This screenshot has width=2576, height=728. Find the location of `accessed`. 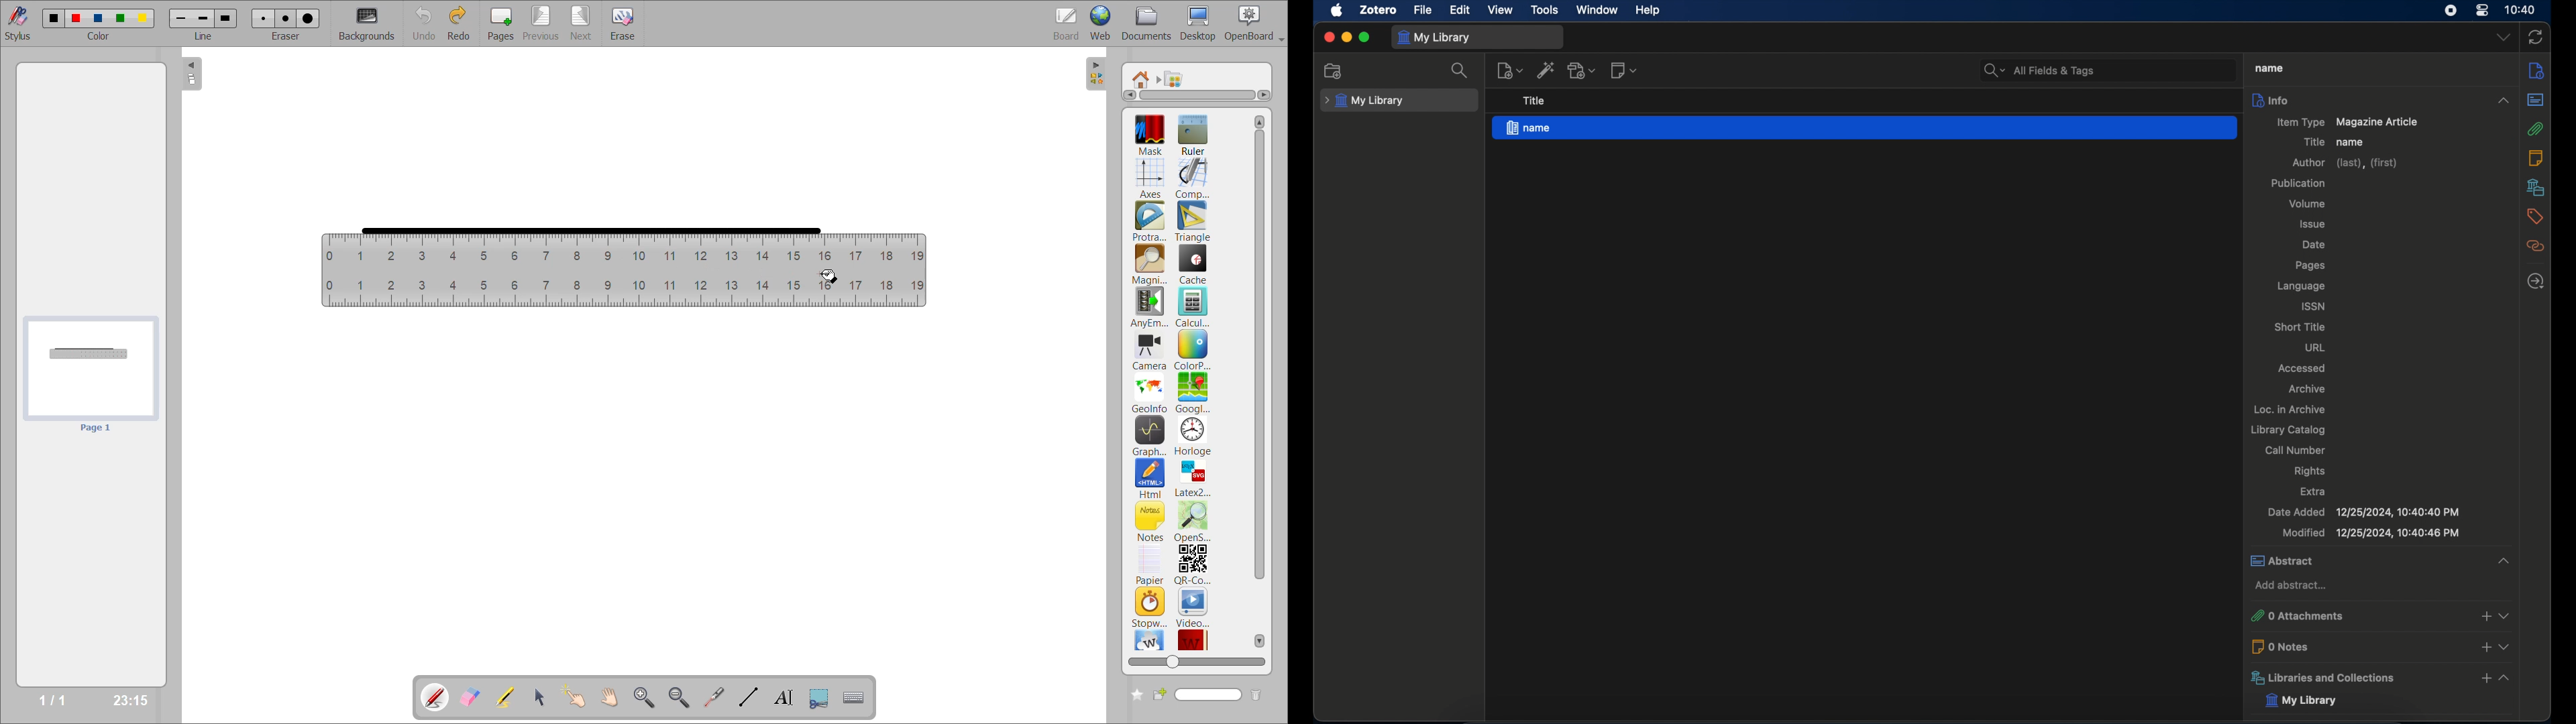

accessed is located at coordinates (2303, 368).